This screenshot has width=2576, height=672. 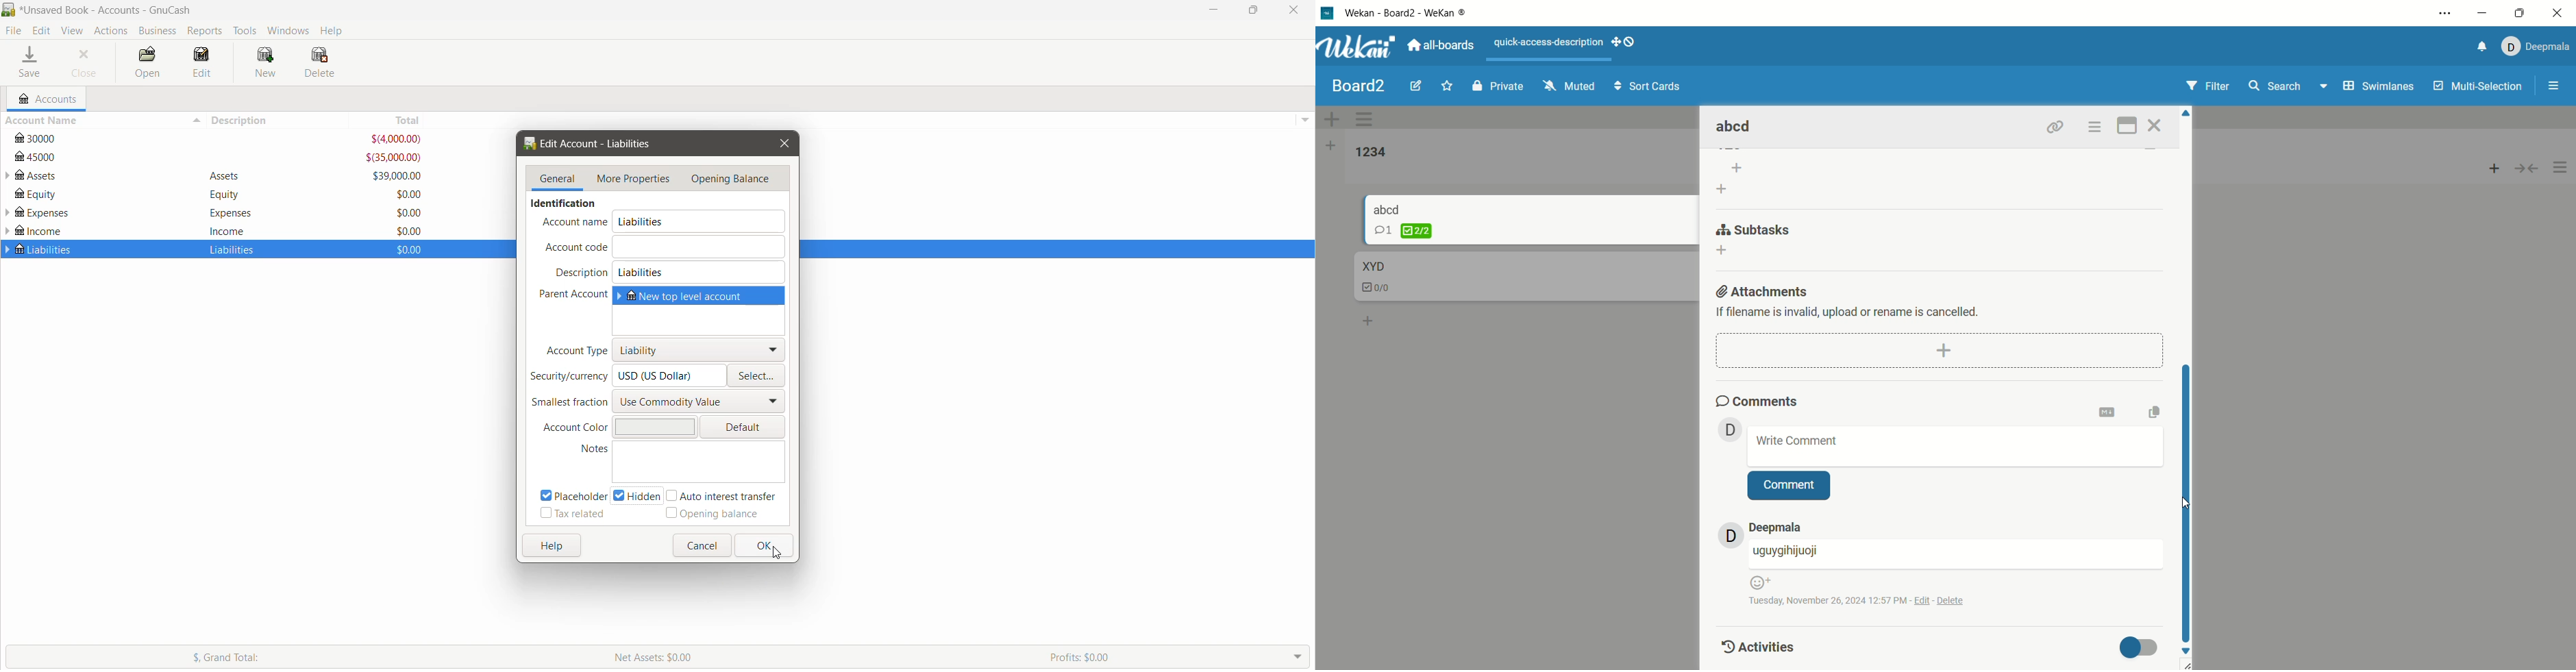 What do you see at coordinates (225, 177) in the screenshot?
I see `details of the account "Assets"` at bounding box center [225, 177].